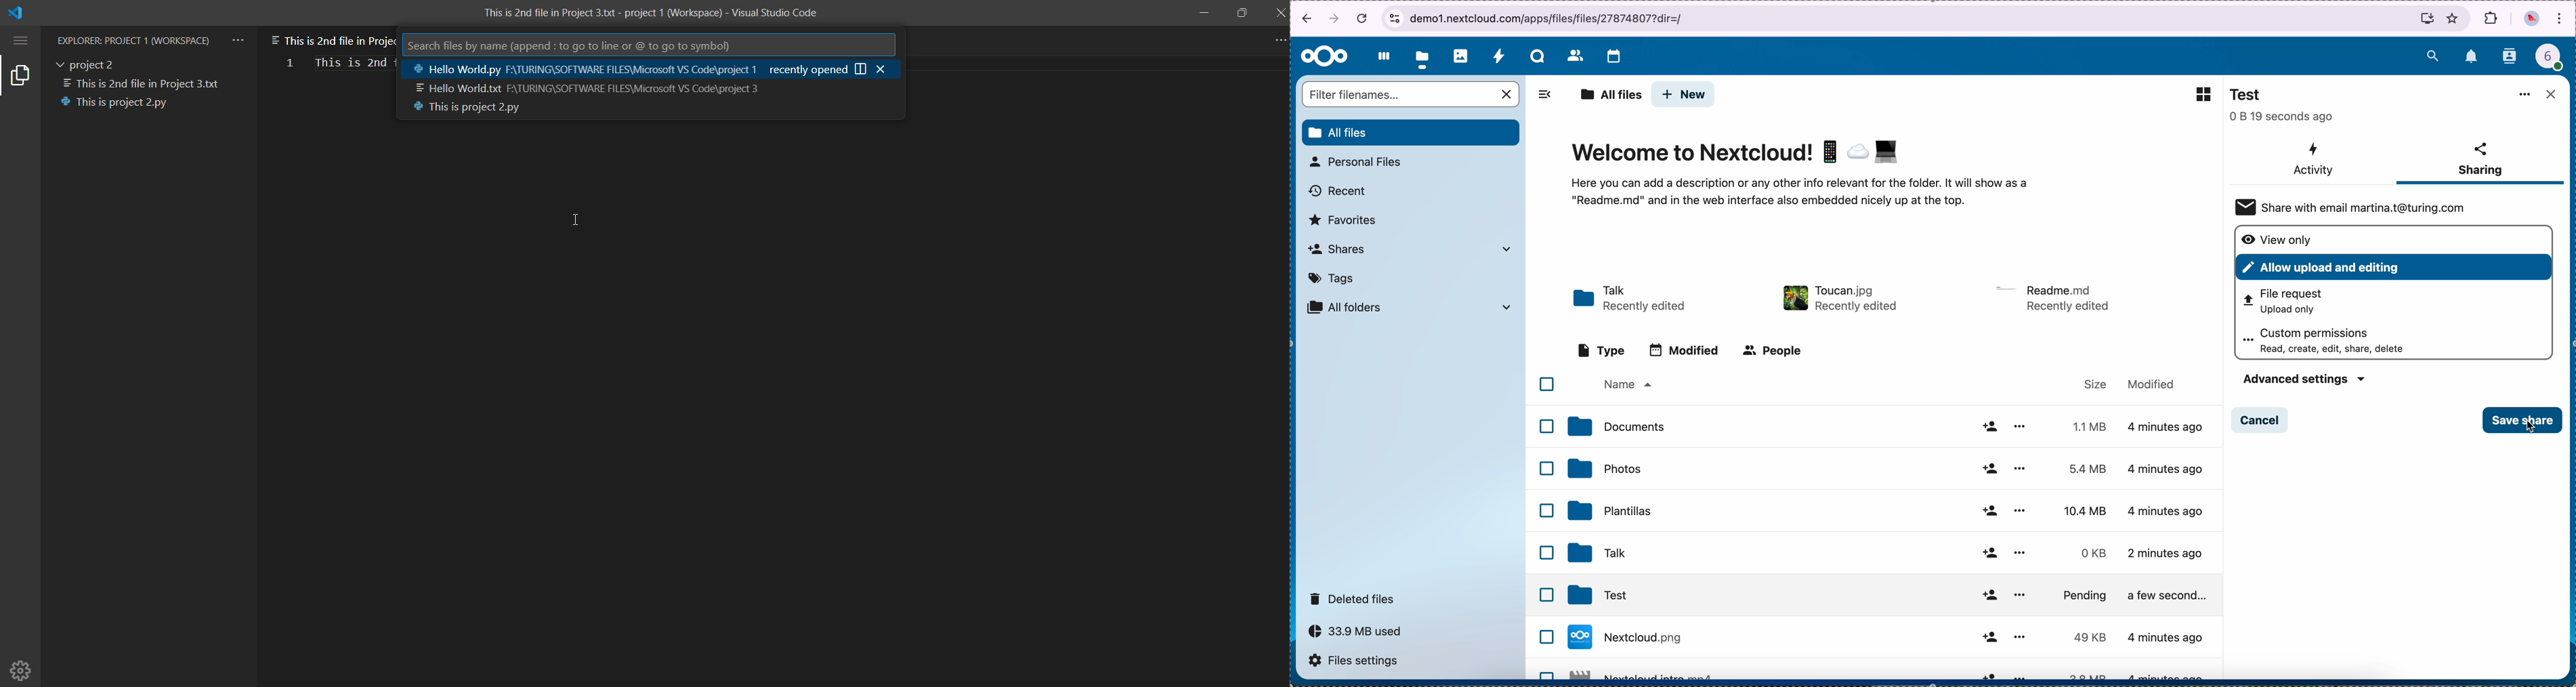  I want to click on size, so click(2096, 383).